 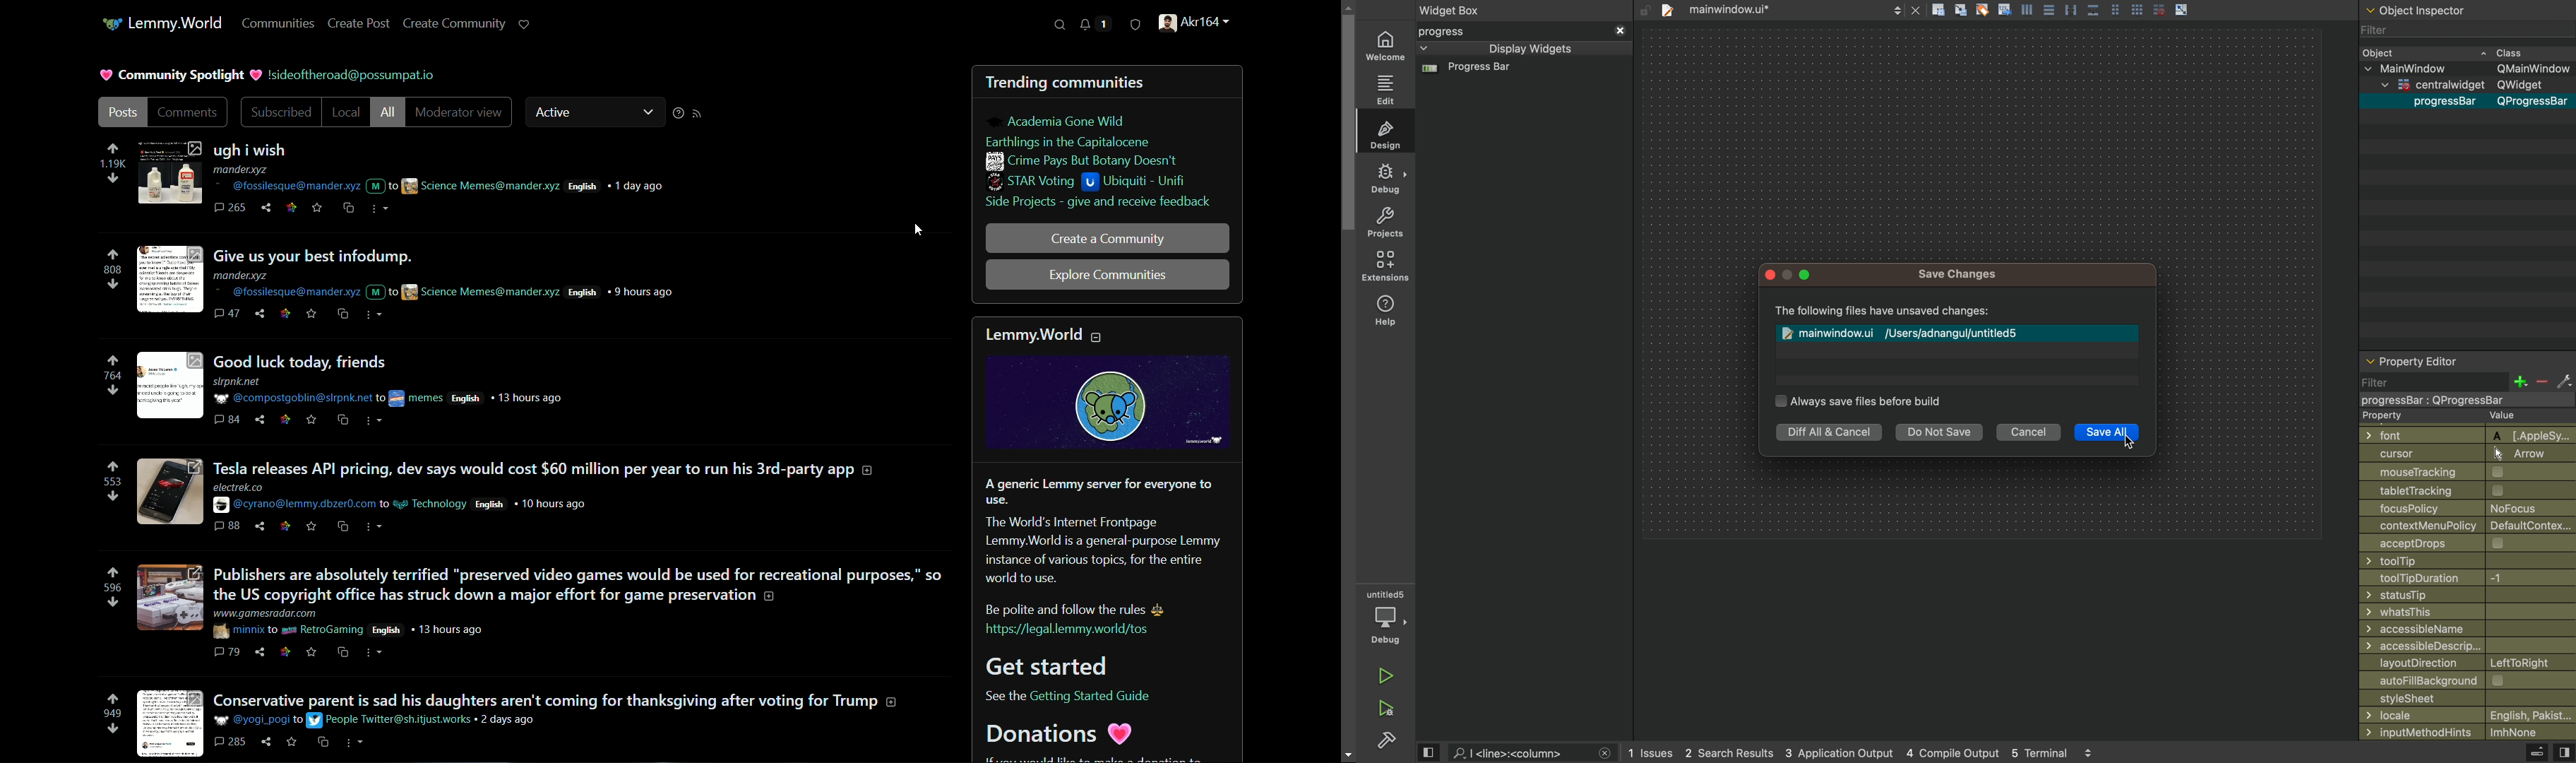 I want to click on save, so click(x=318, y=209).